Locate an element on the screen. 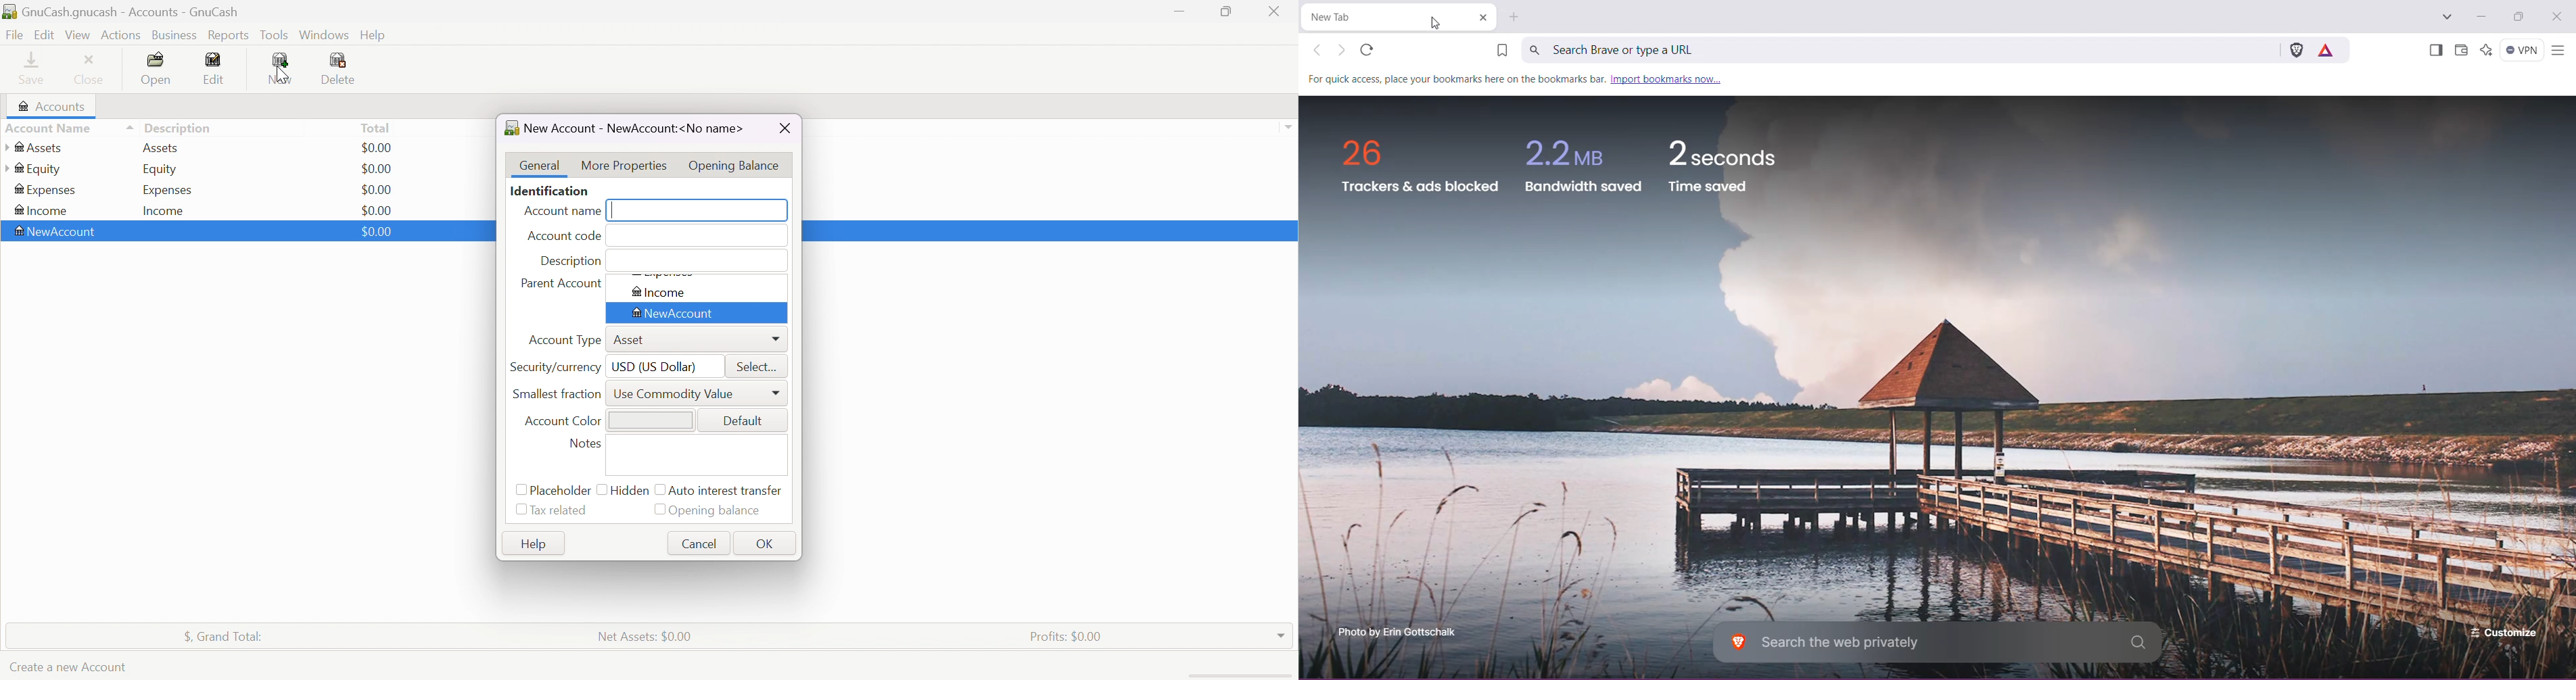 The image size is (2576, 700). Cursor is located at coordinates (1434, 20).